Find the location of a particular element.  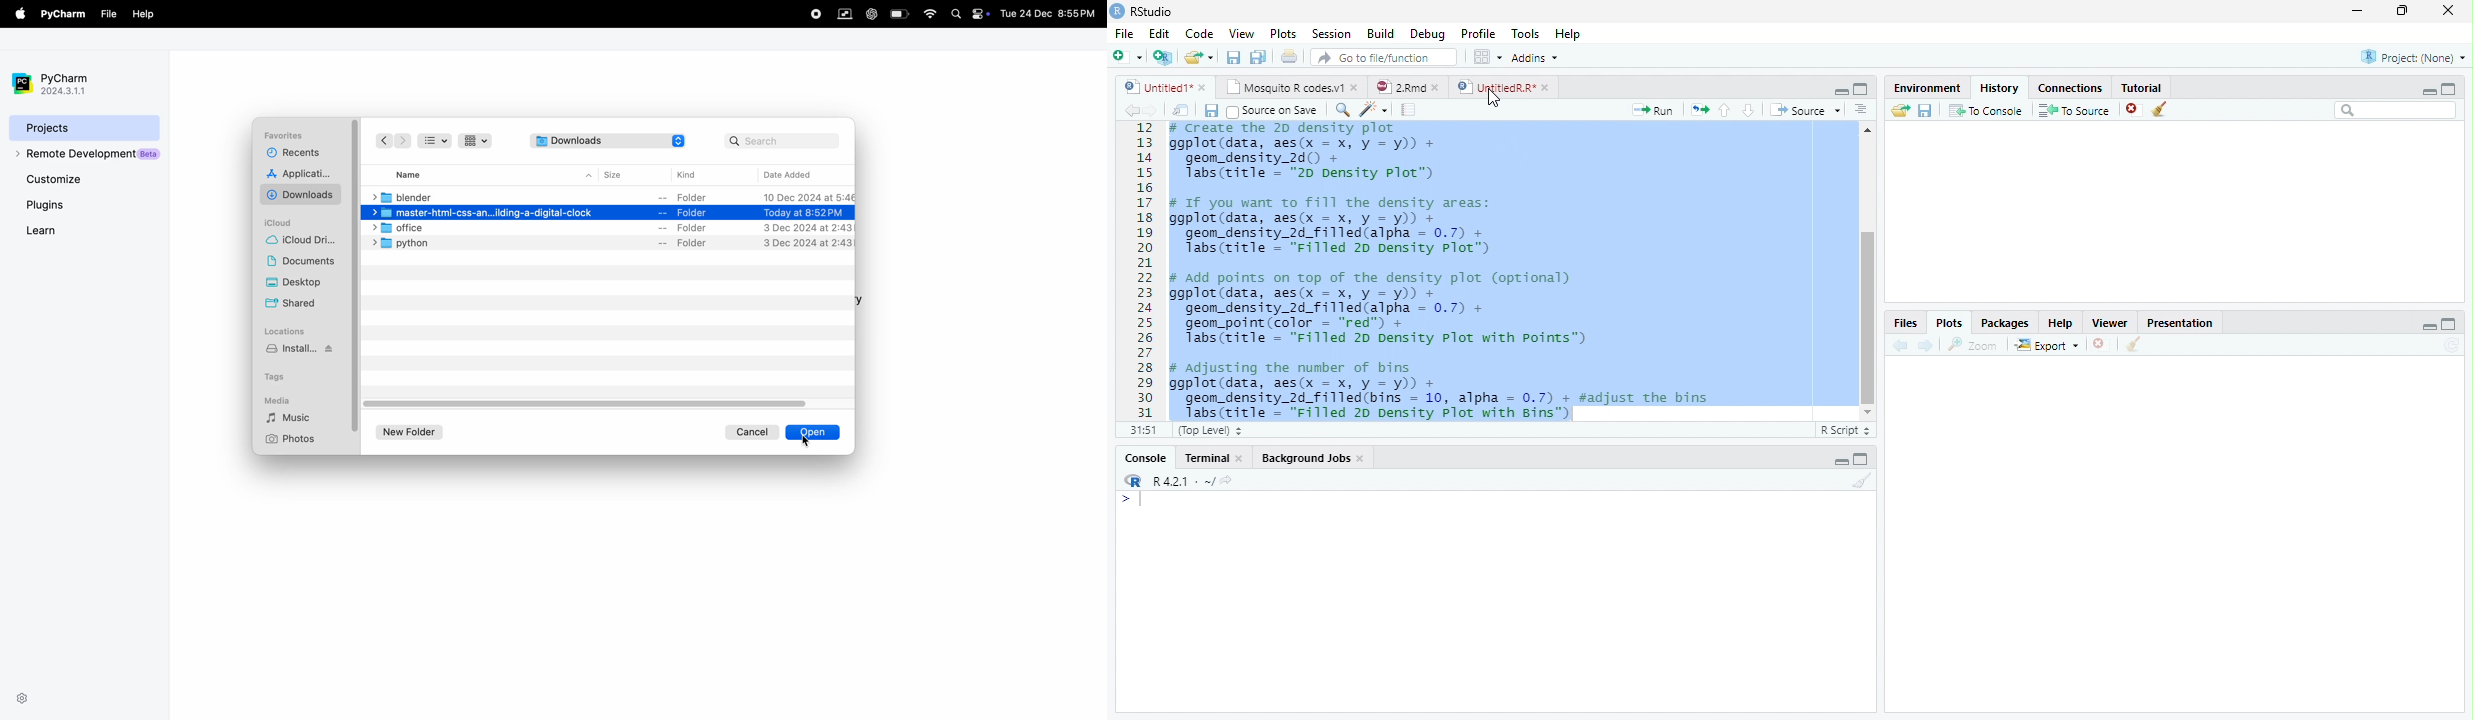

close is located at coordinates (1357, 88).